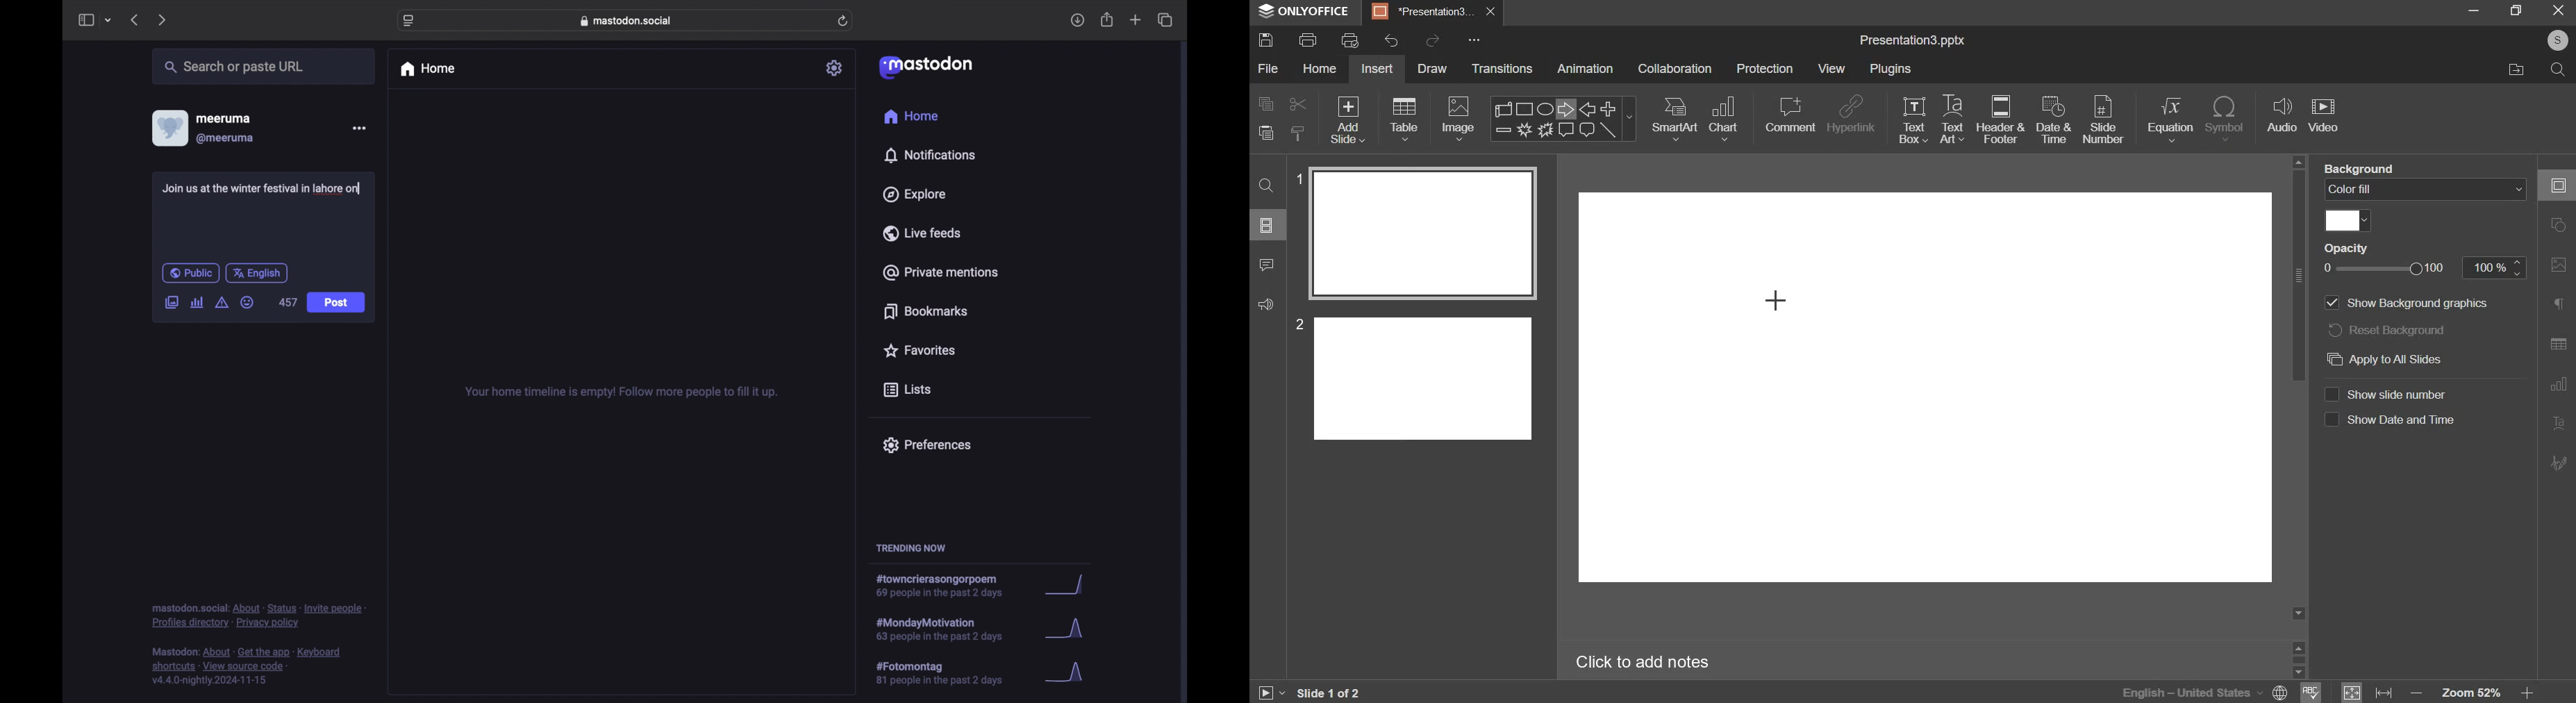 This screenshot has width=2576, height=728. Describe the element at coordinates (844, 21) in the screenshot. I see `refresh` at that location.